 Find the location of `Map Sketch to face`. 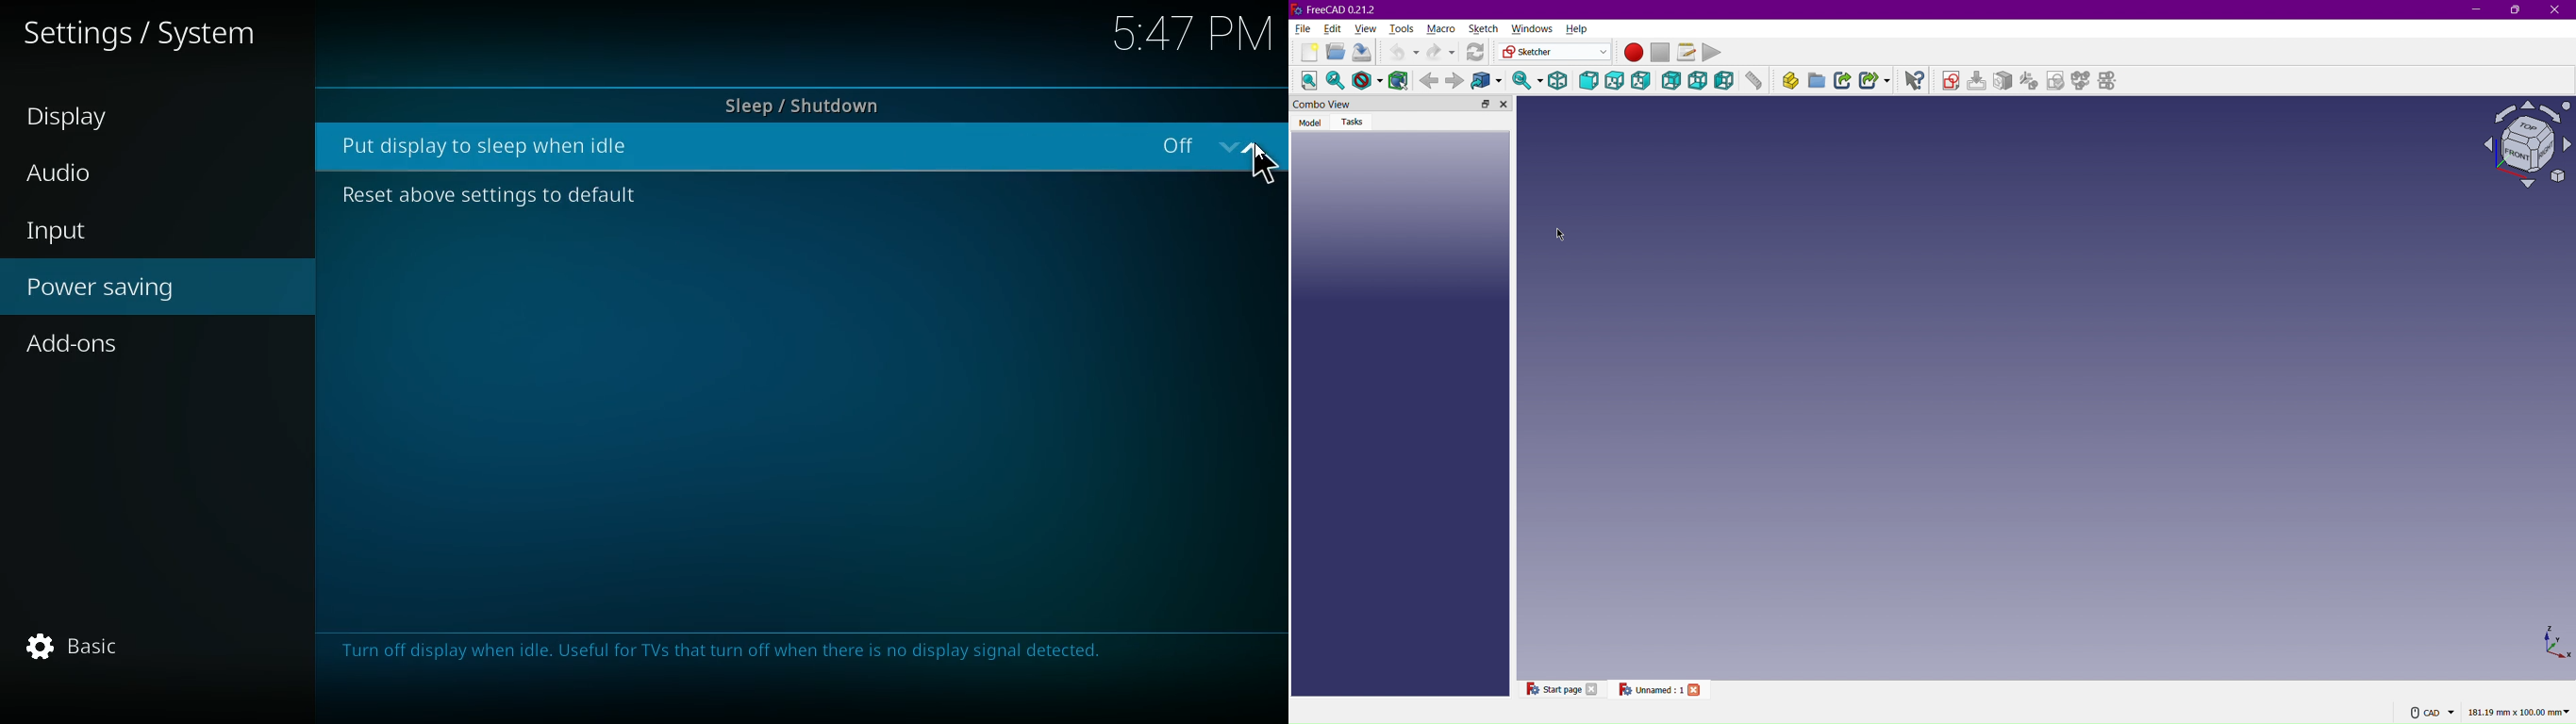

Map Sketch to face is located at coordinates (2005, 80).